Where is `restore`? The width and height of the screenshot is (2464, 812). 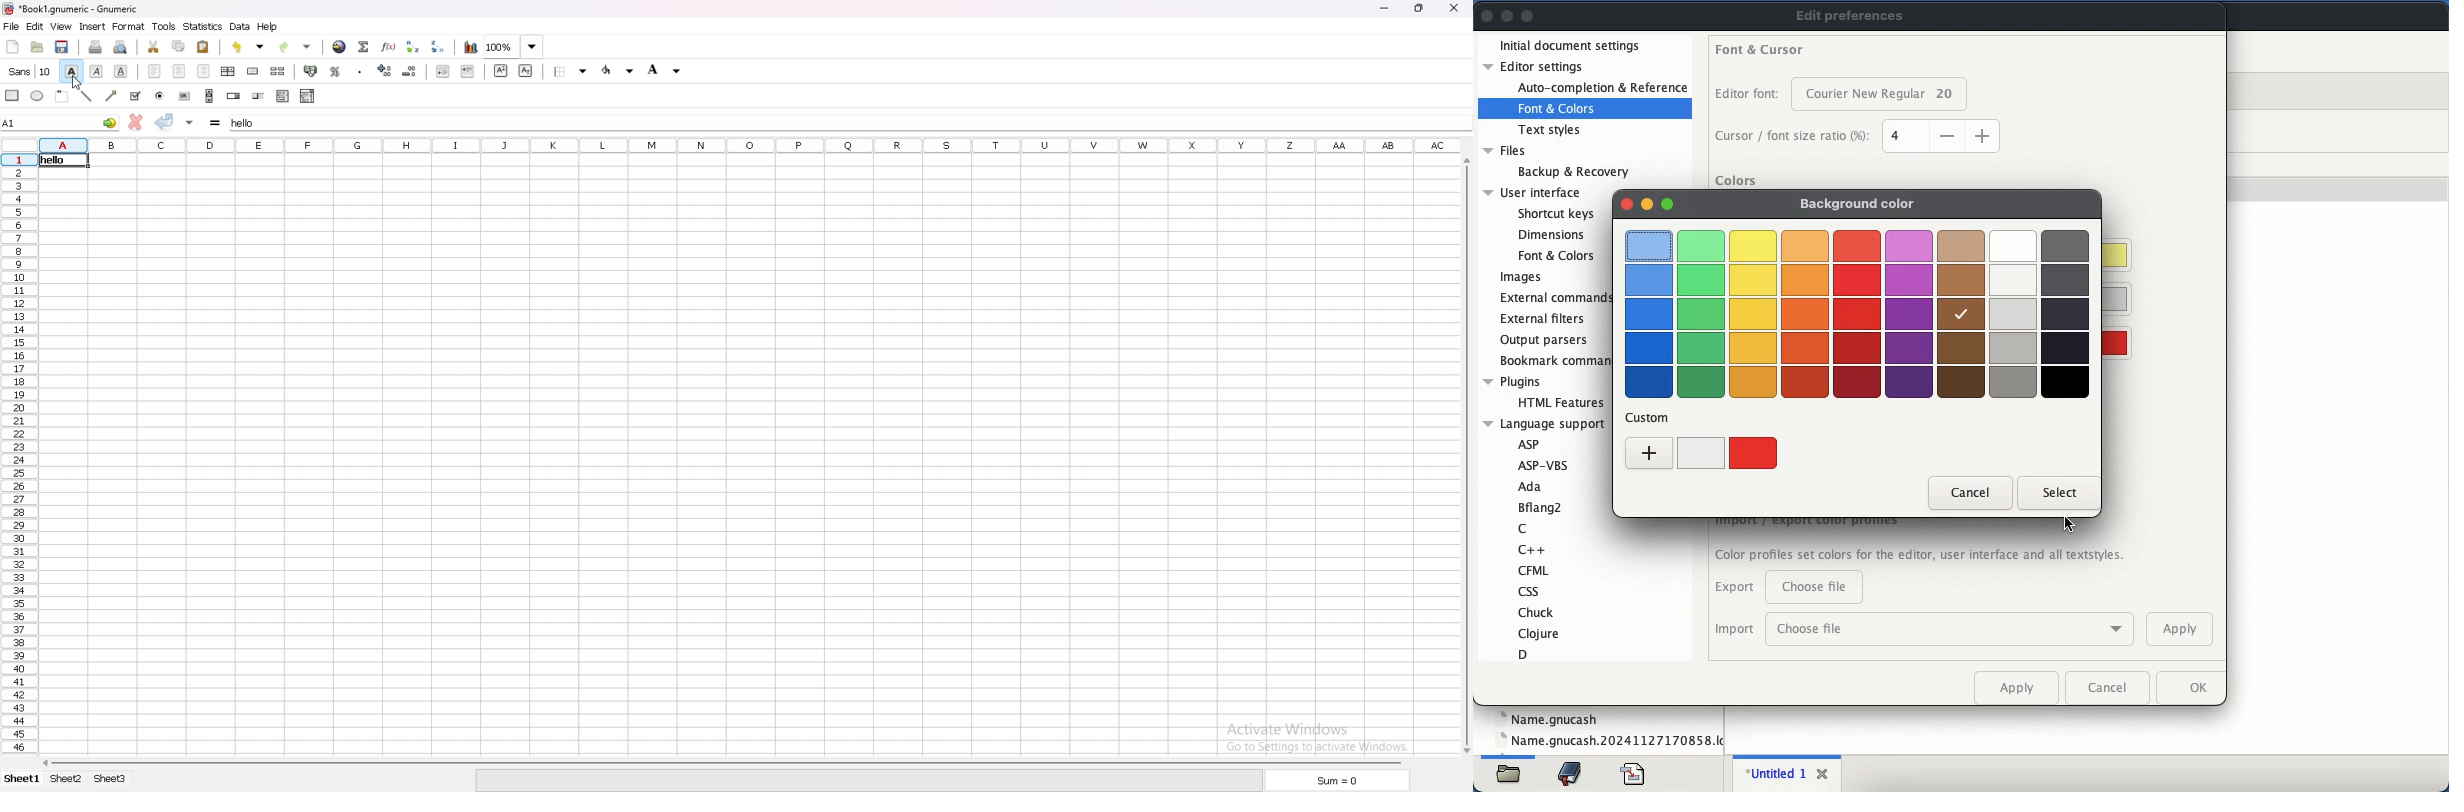
restore is located at coordinates (1420, 8).